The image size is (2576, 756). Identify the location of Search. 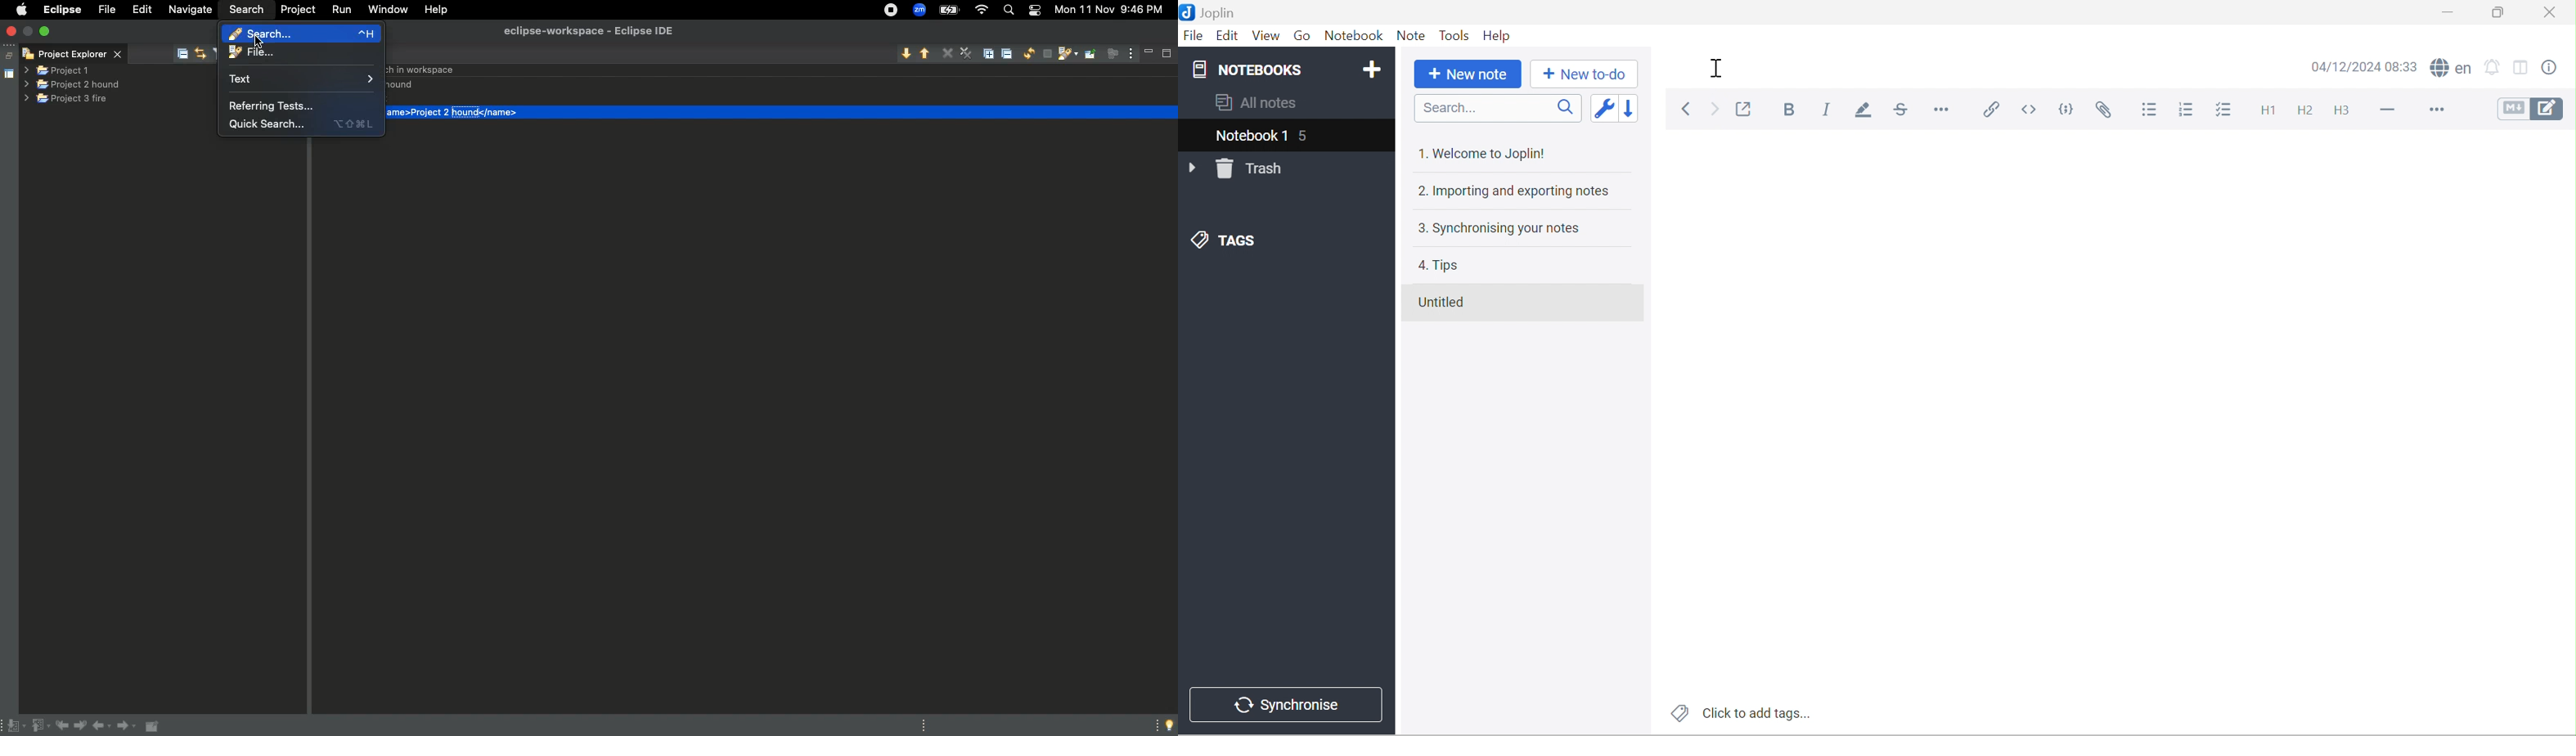
(1497, 109).